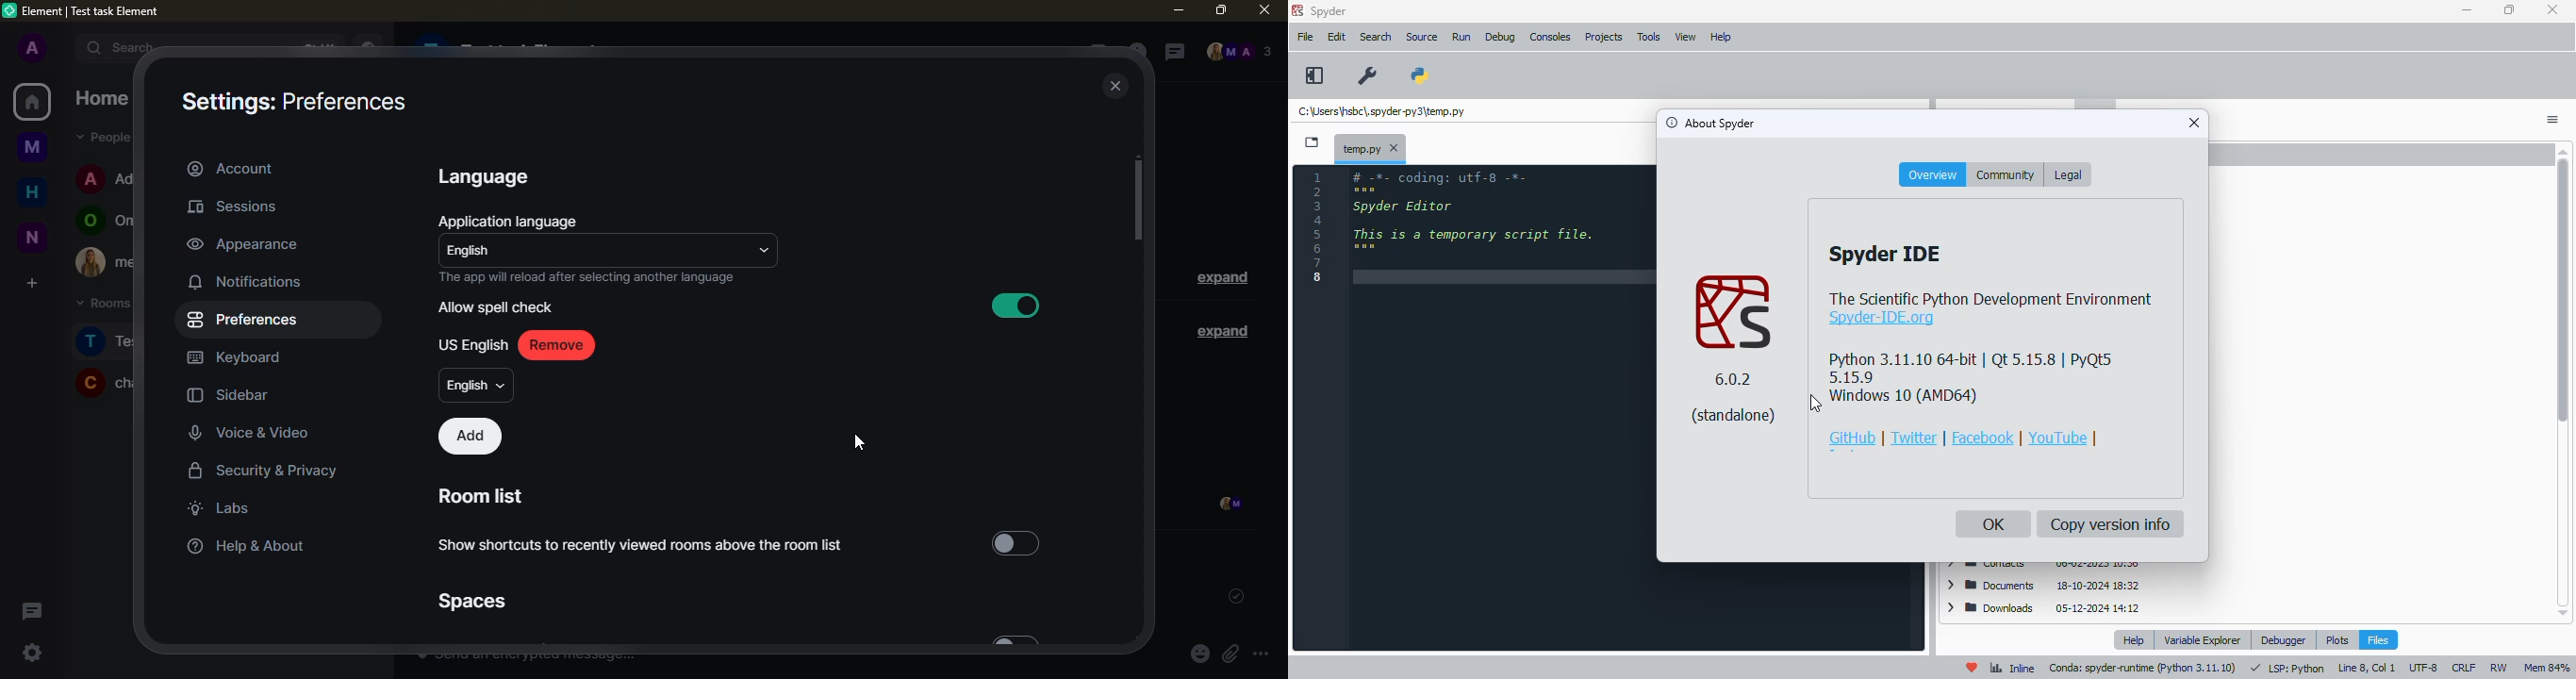 This screenshot has width=2576, height=700. What do you see at coordinates (1550, 37) in the screenshot?
I see `consoles` at bounding box center [1550, 37].